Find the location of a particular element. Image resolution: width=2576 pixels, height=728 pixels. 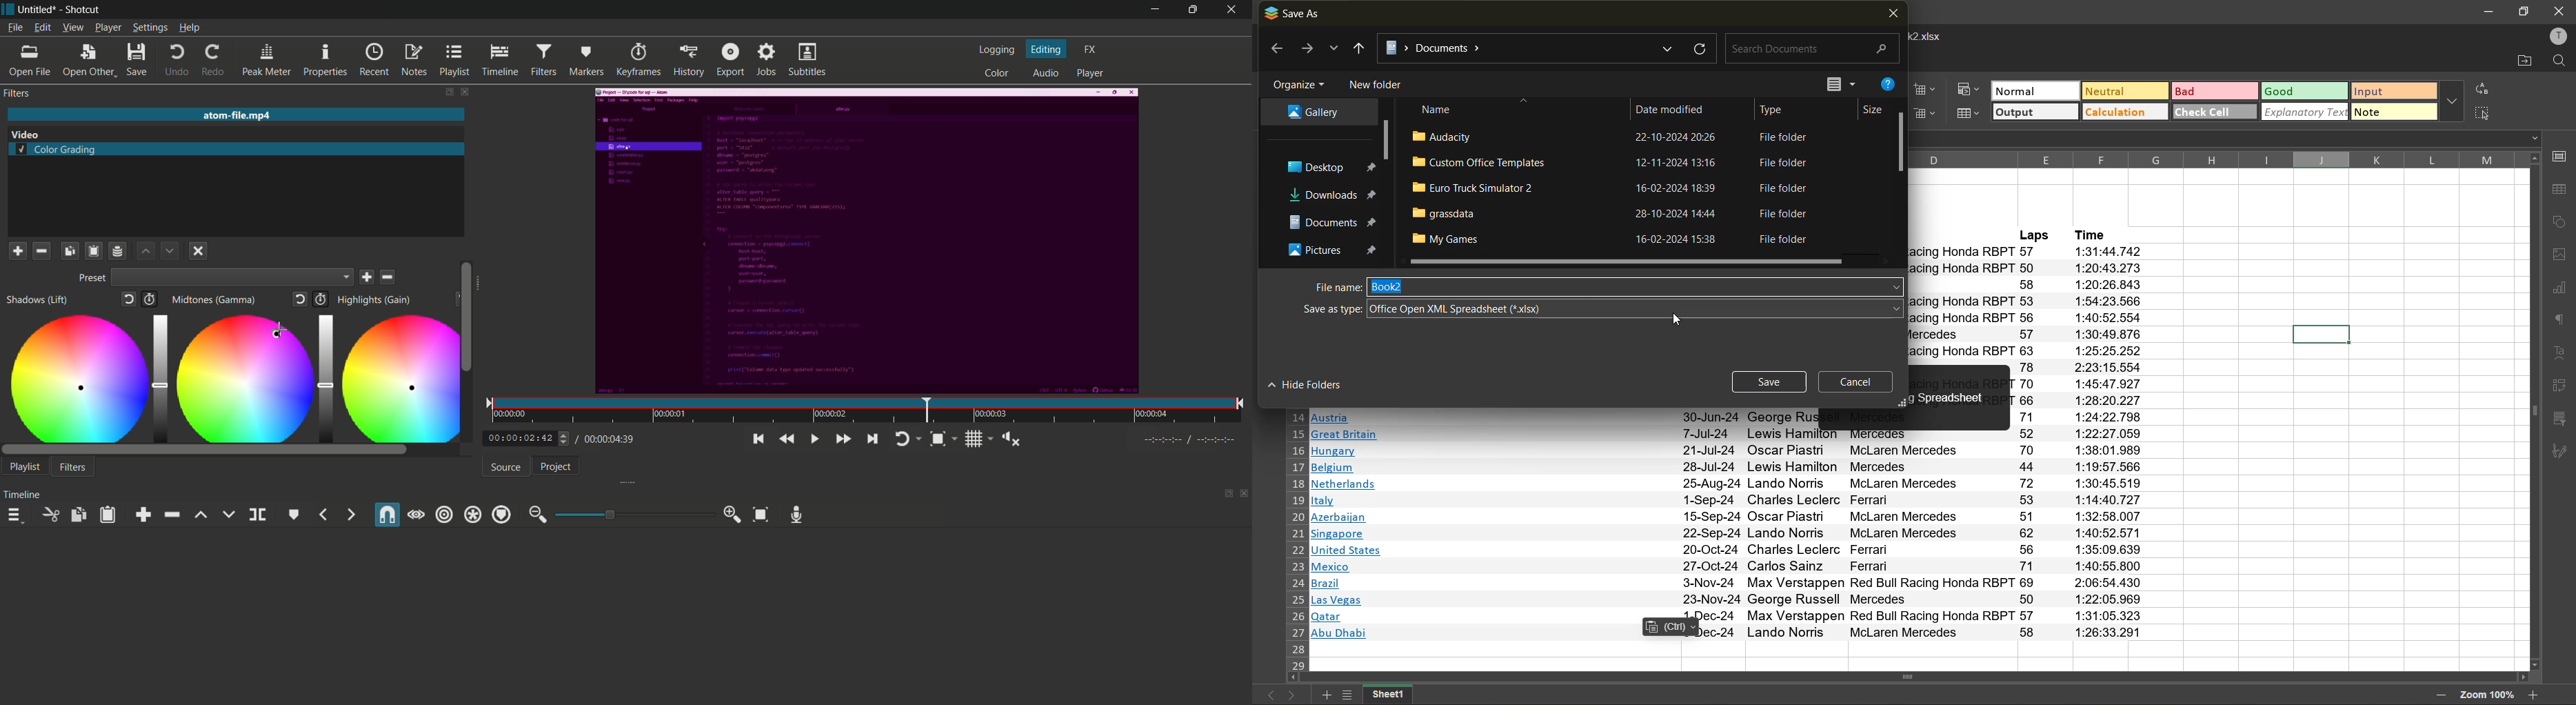

total time is located at coordinates (606, 439).